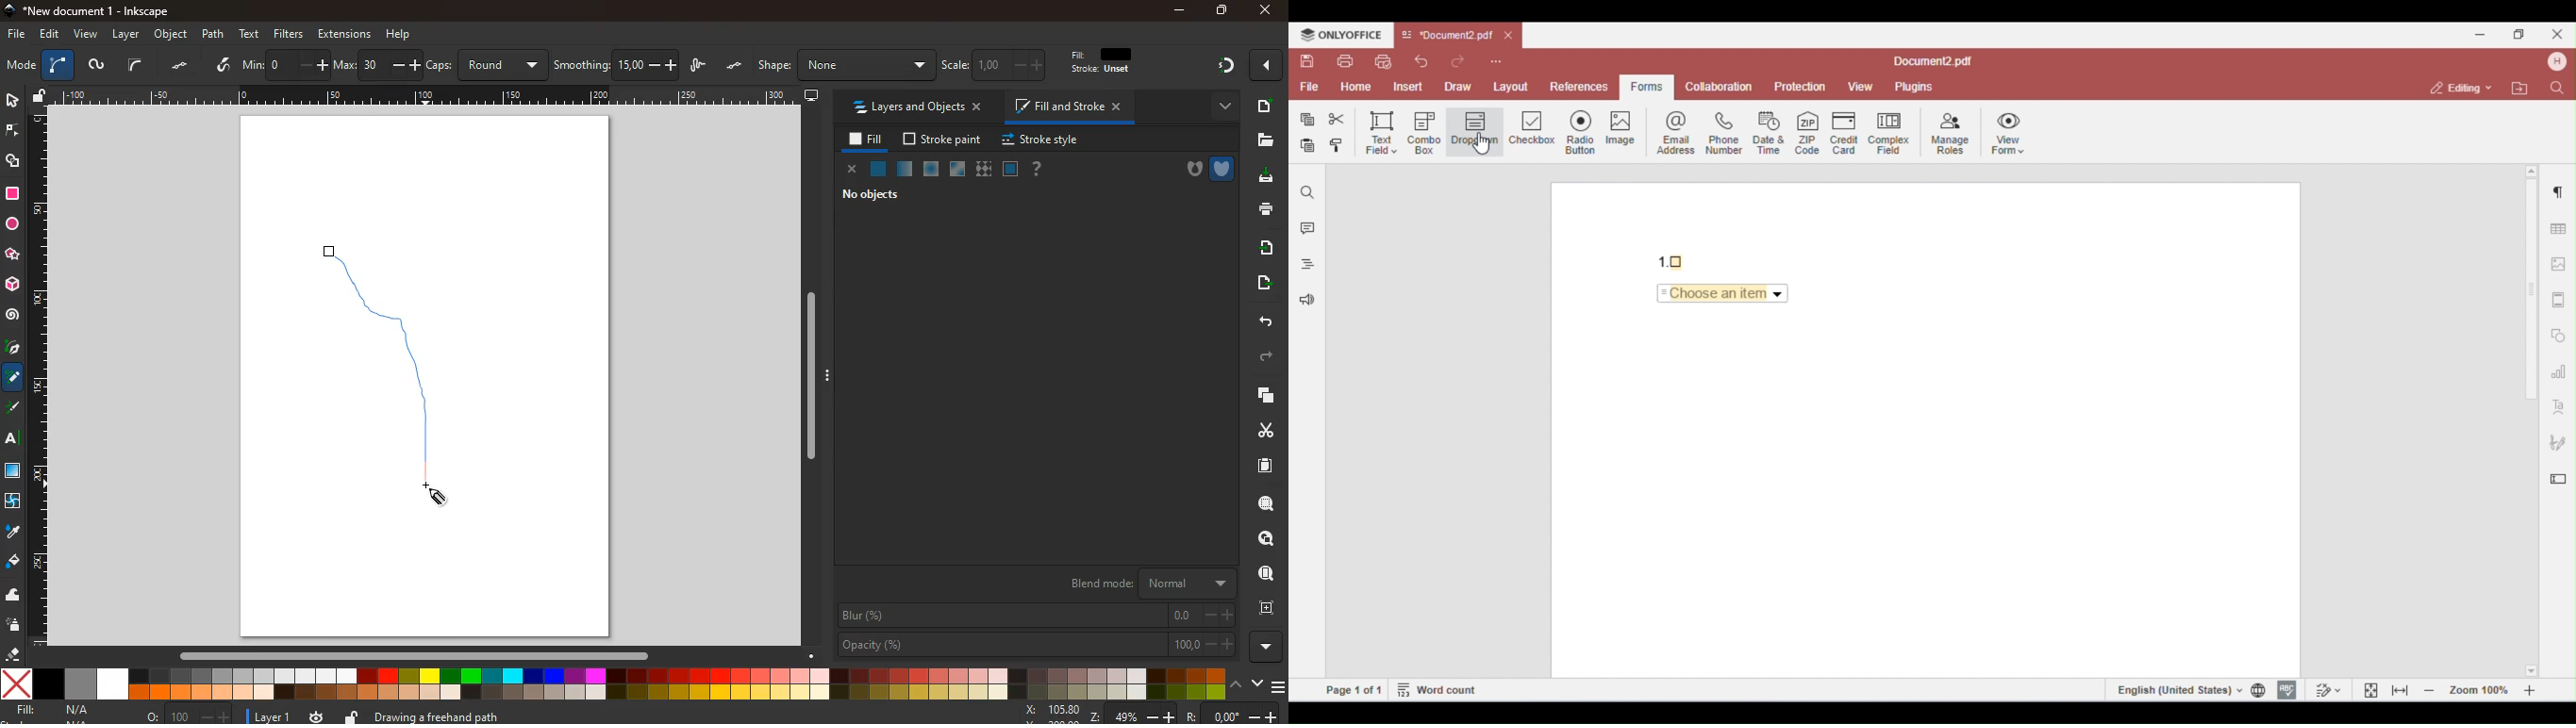 This screenshot has height=728, width=2576. I want to click on edit, so click(48, 35).